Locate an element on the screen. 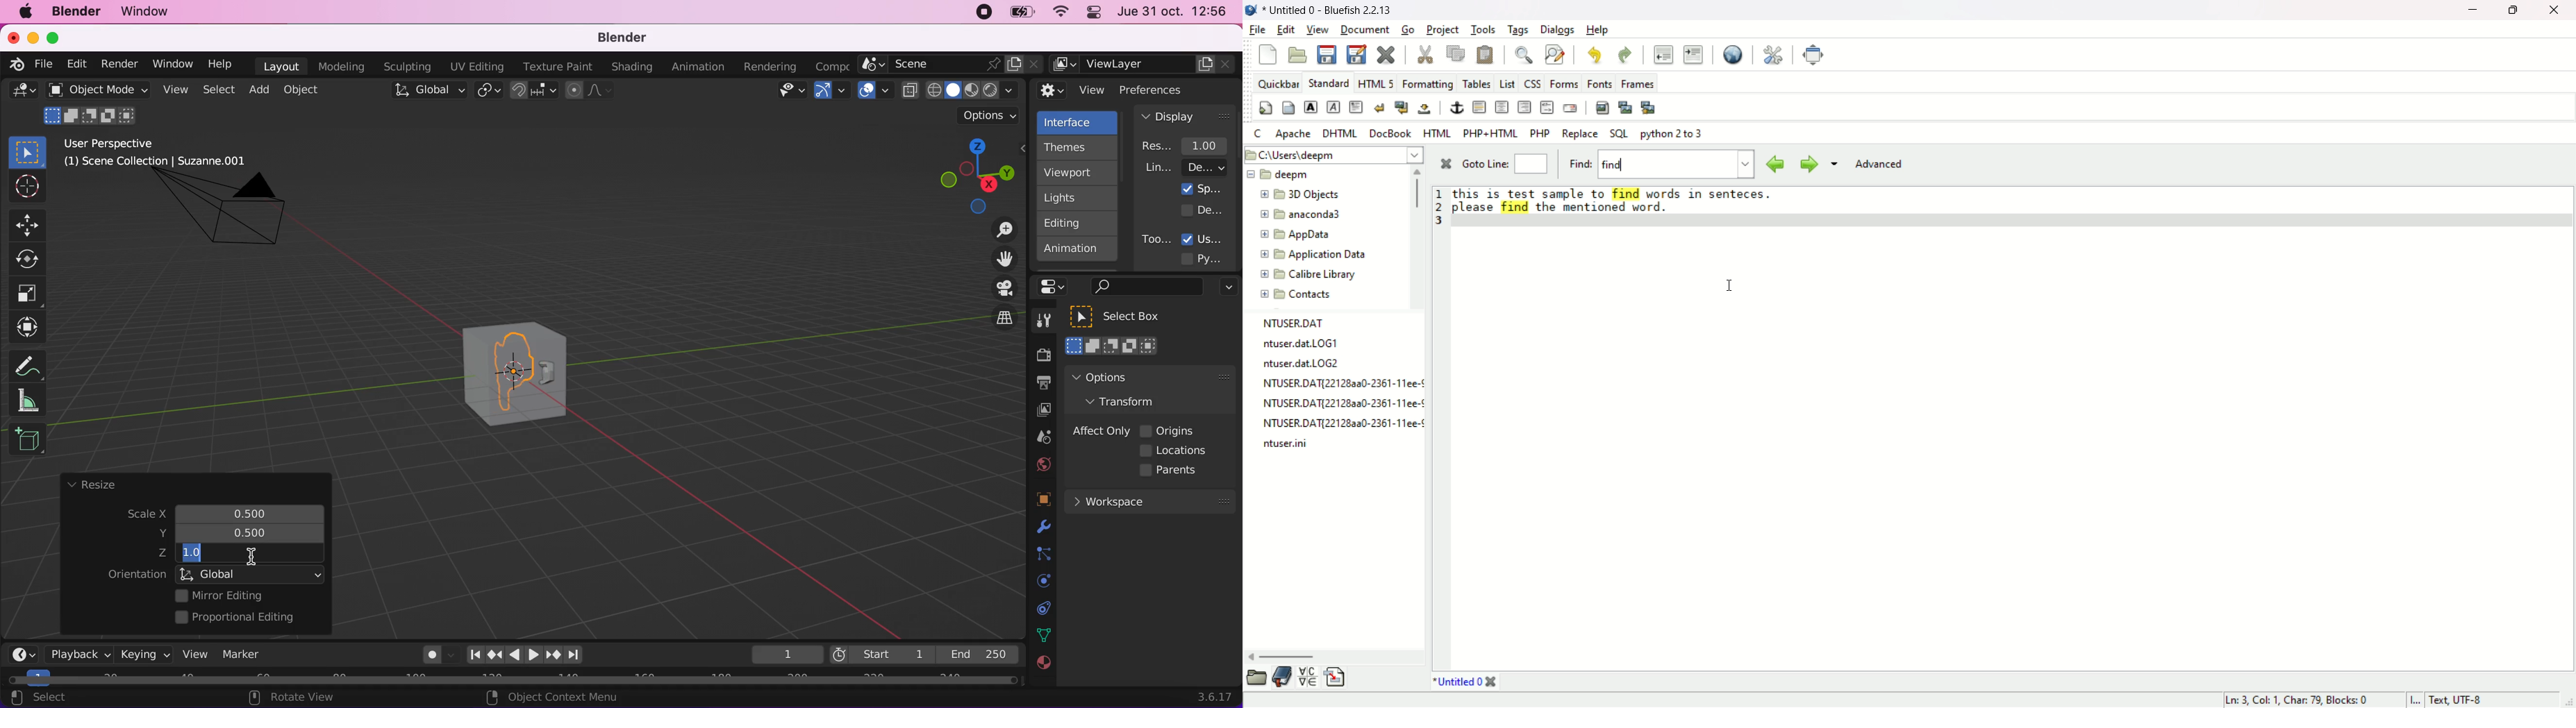 The image size is (2576, 728). sculpting is located at coordinates (405, 66).